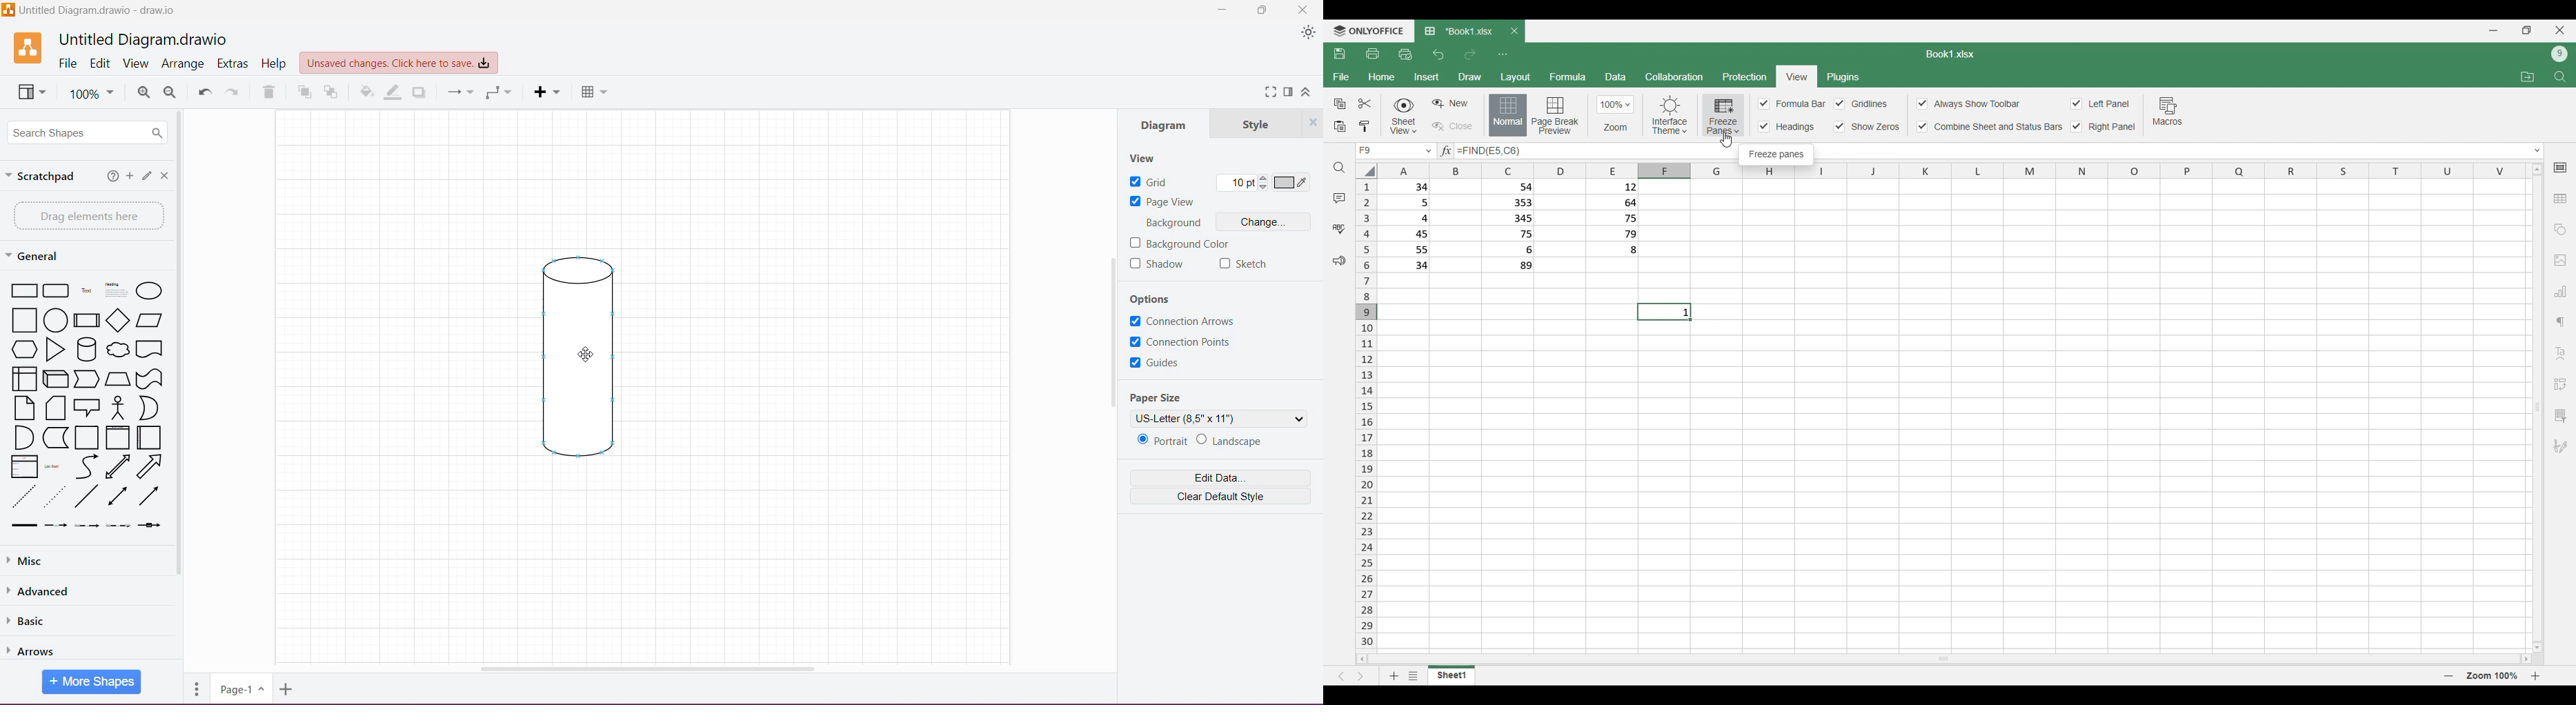  What do you see at coordinates (1262, 223) in the screenshot?
I see `Change` at bounding box center [1262, 223].